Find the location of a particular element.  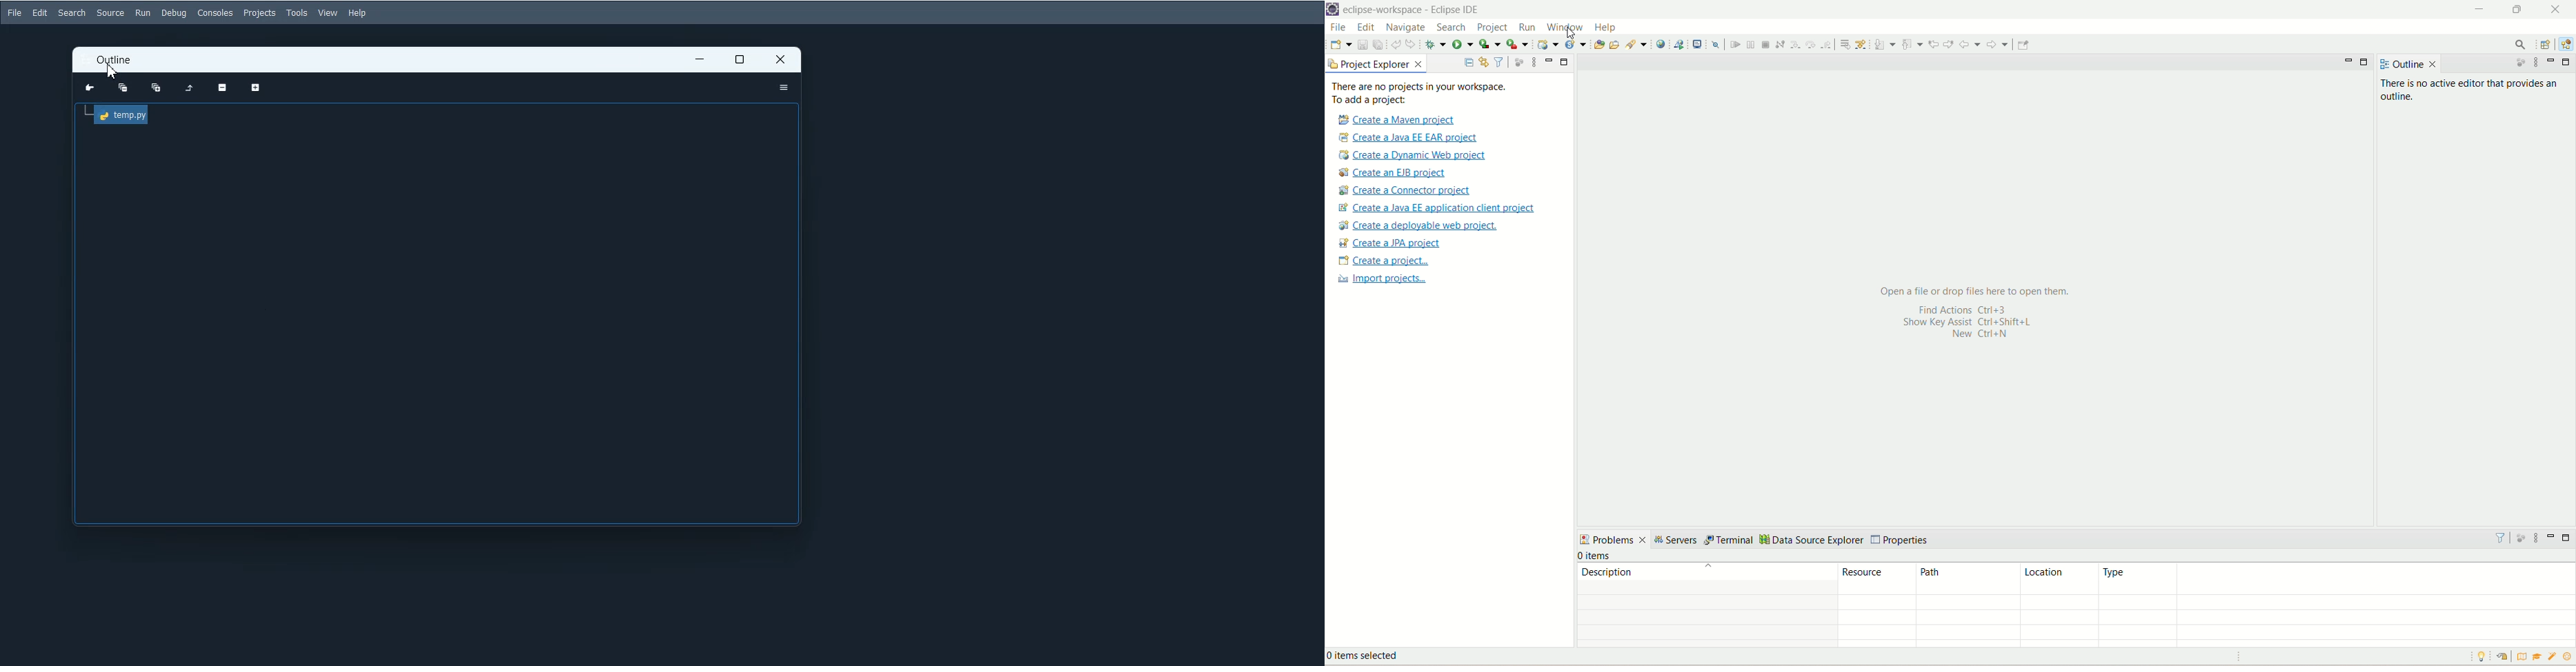

Temp.py is located at coordinates (117, 115).